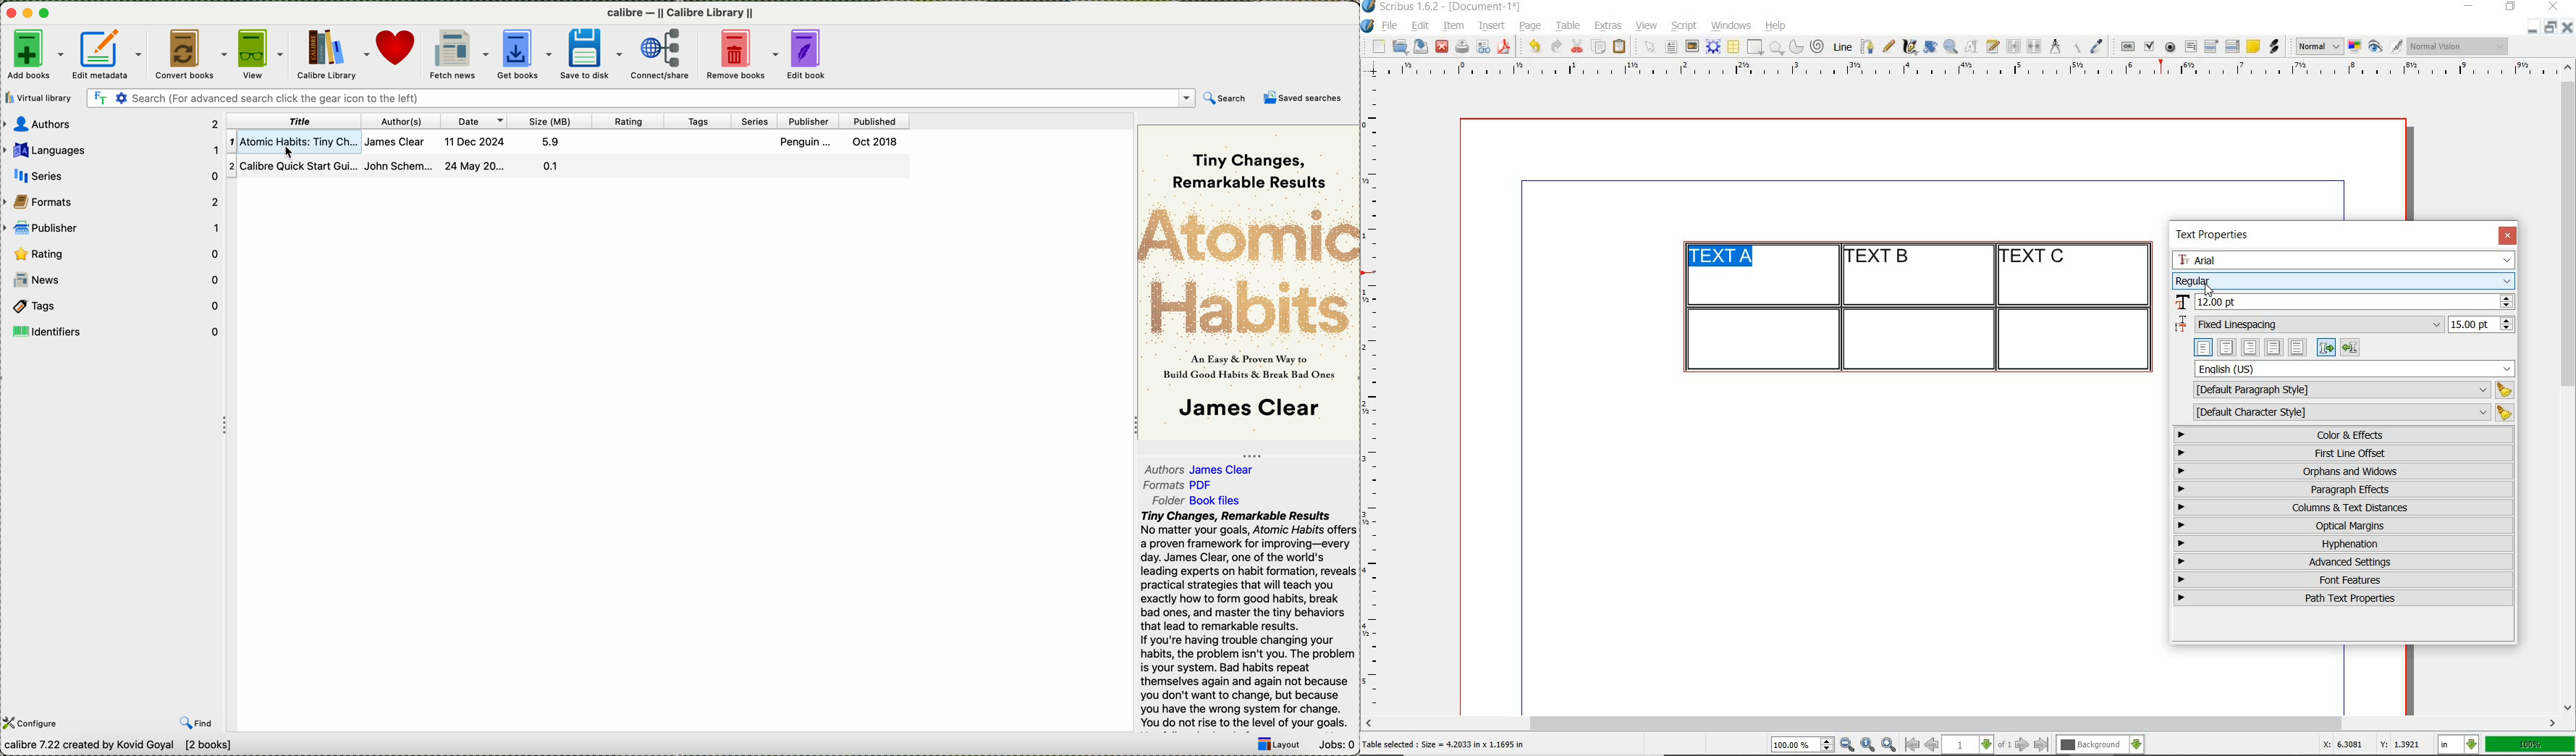  Describe the element at coordinates (1492, 26) in the screenshot. I see `insert` at that location.